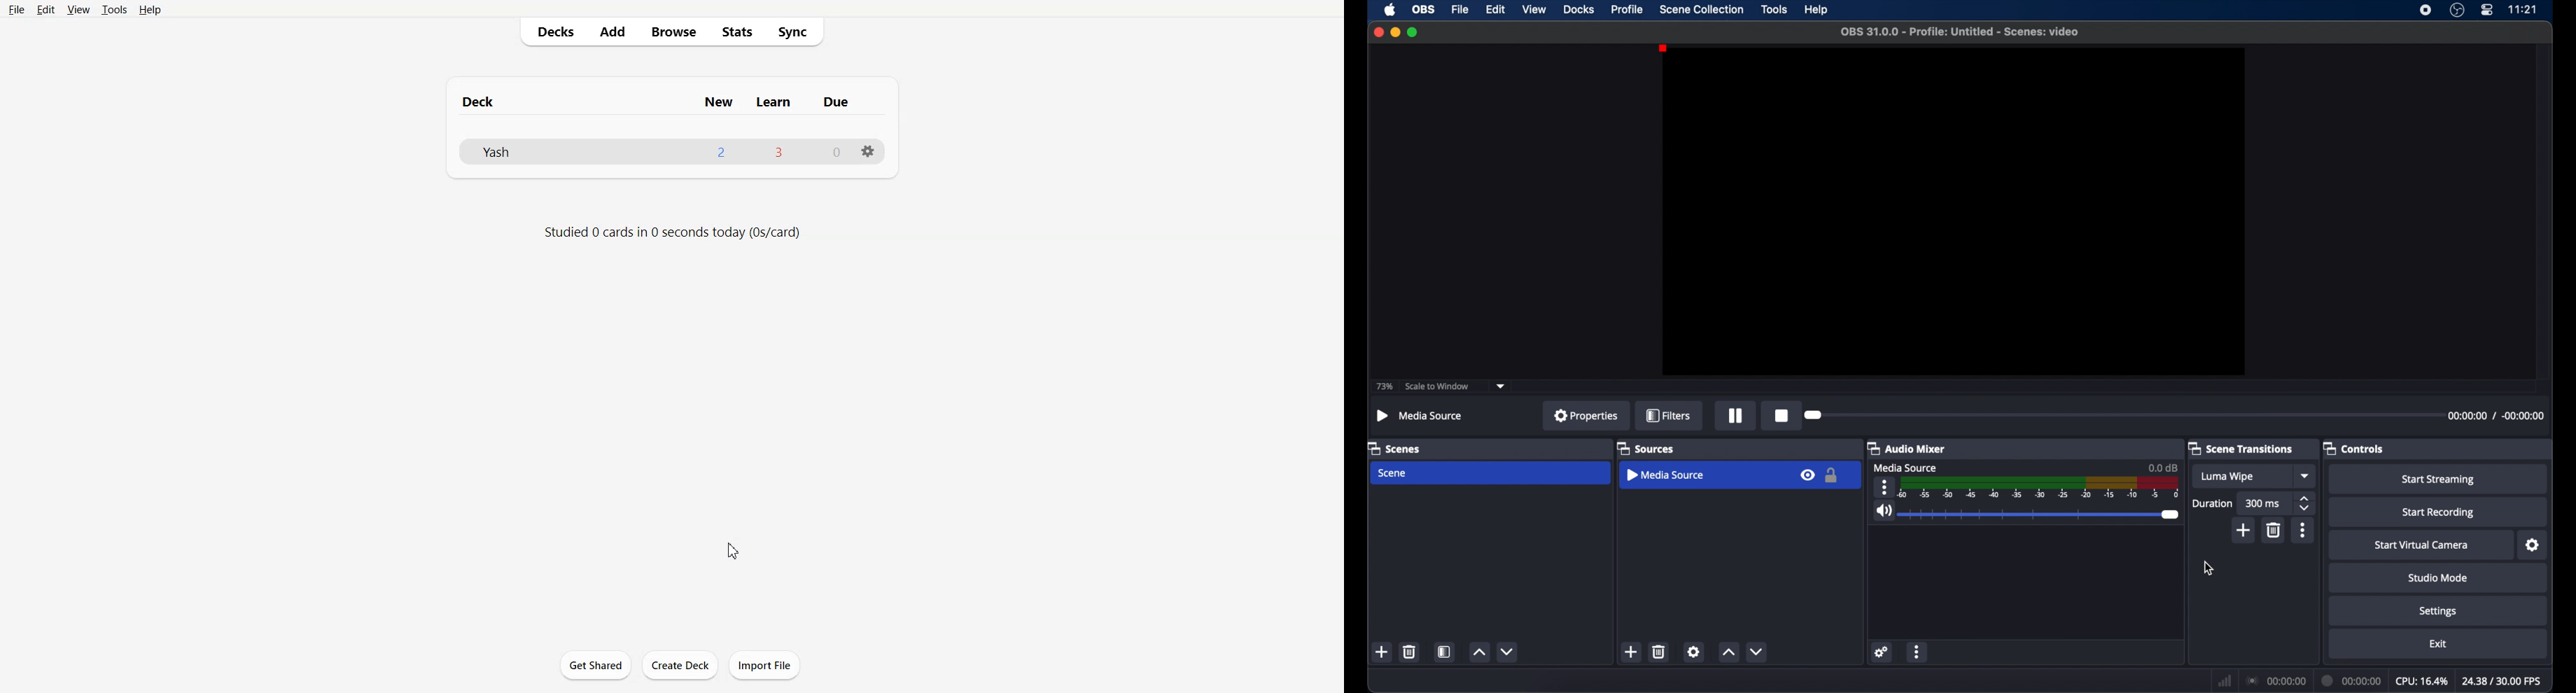 The image size is (2576, 700). I want to click on Studied 0 cards in 0 seconds today (0s/card), so click(673, 232).